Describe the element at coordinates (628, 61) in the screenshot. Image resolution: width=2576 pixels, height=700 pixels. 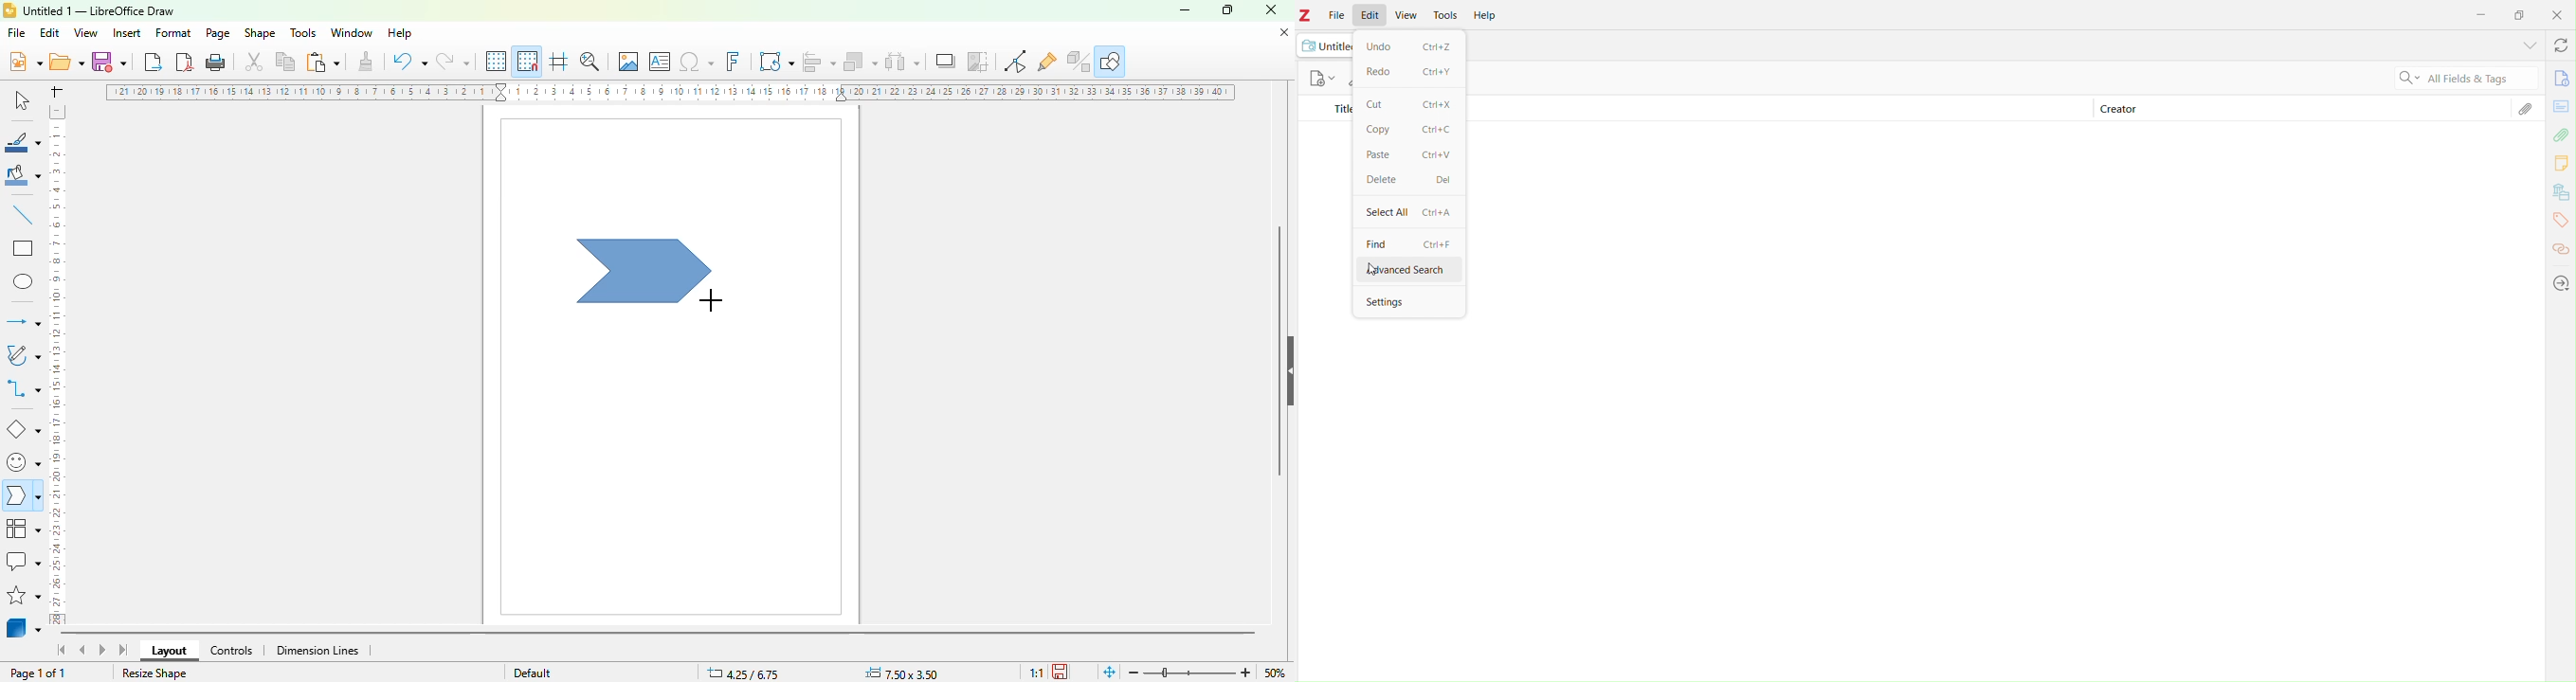
I see `insert image` at that location.